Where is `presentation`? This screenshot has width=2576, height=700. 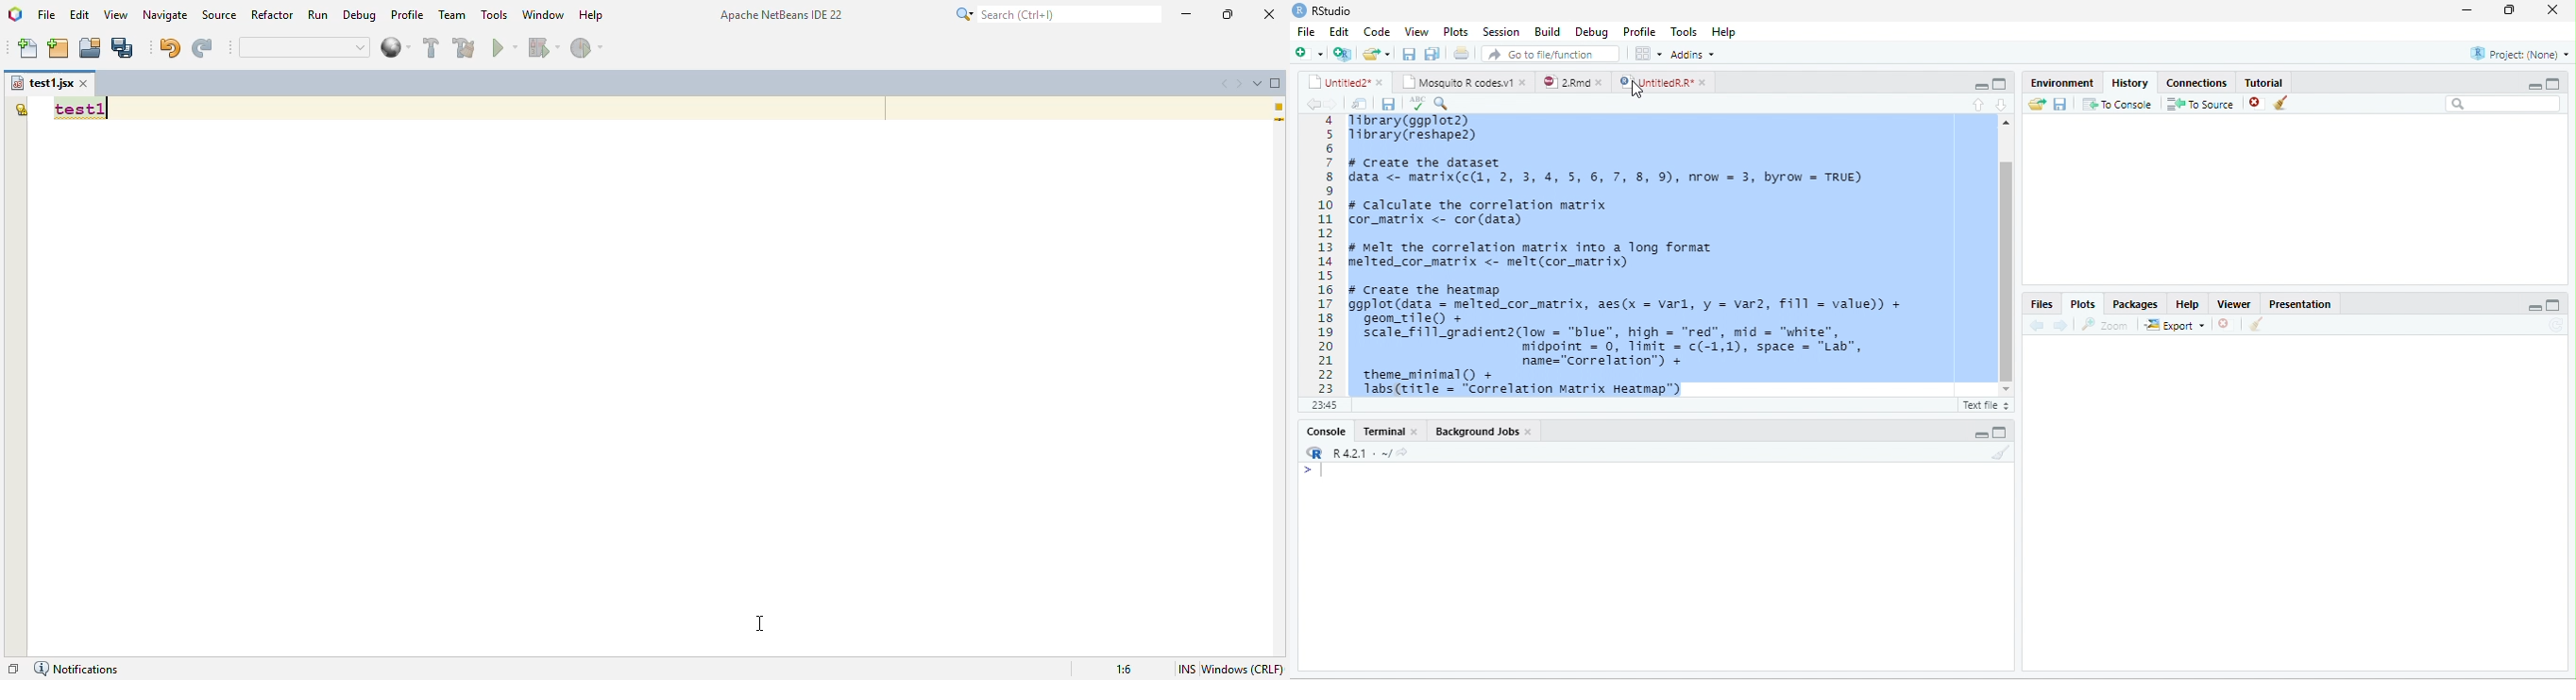
presentation is located at coordinates (2304, 301).